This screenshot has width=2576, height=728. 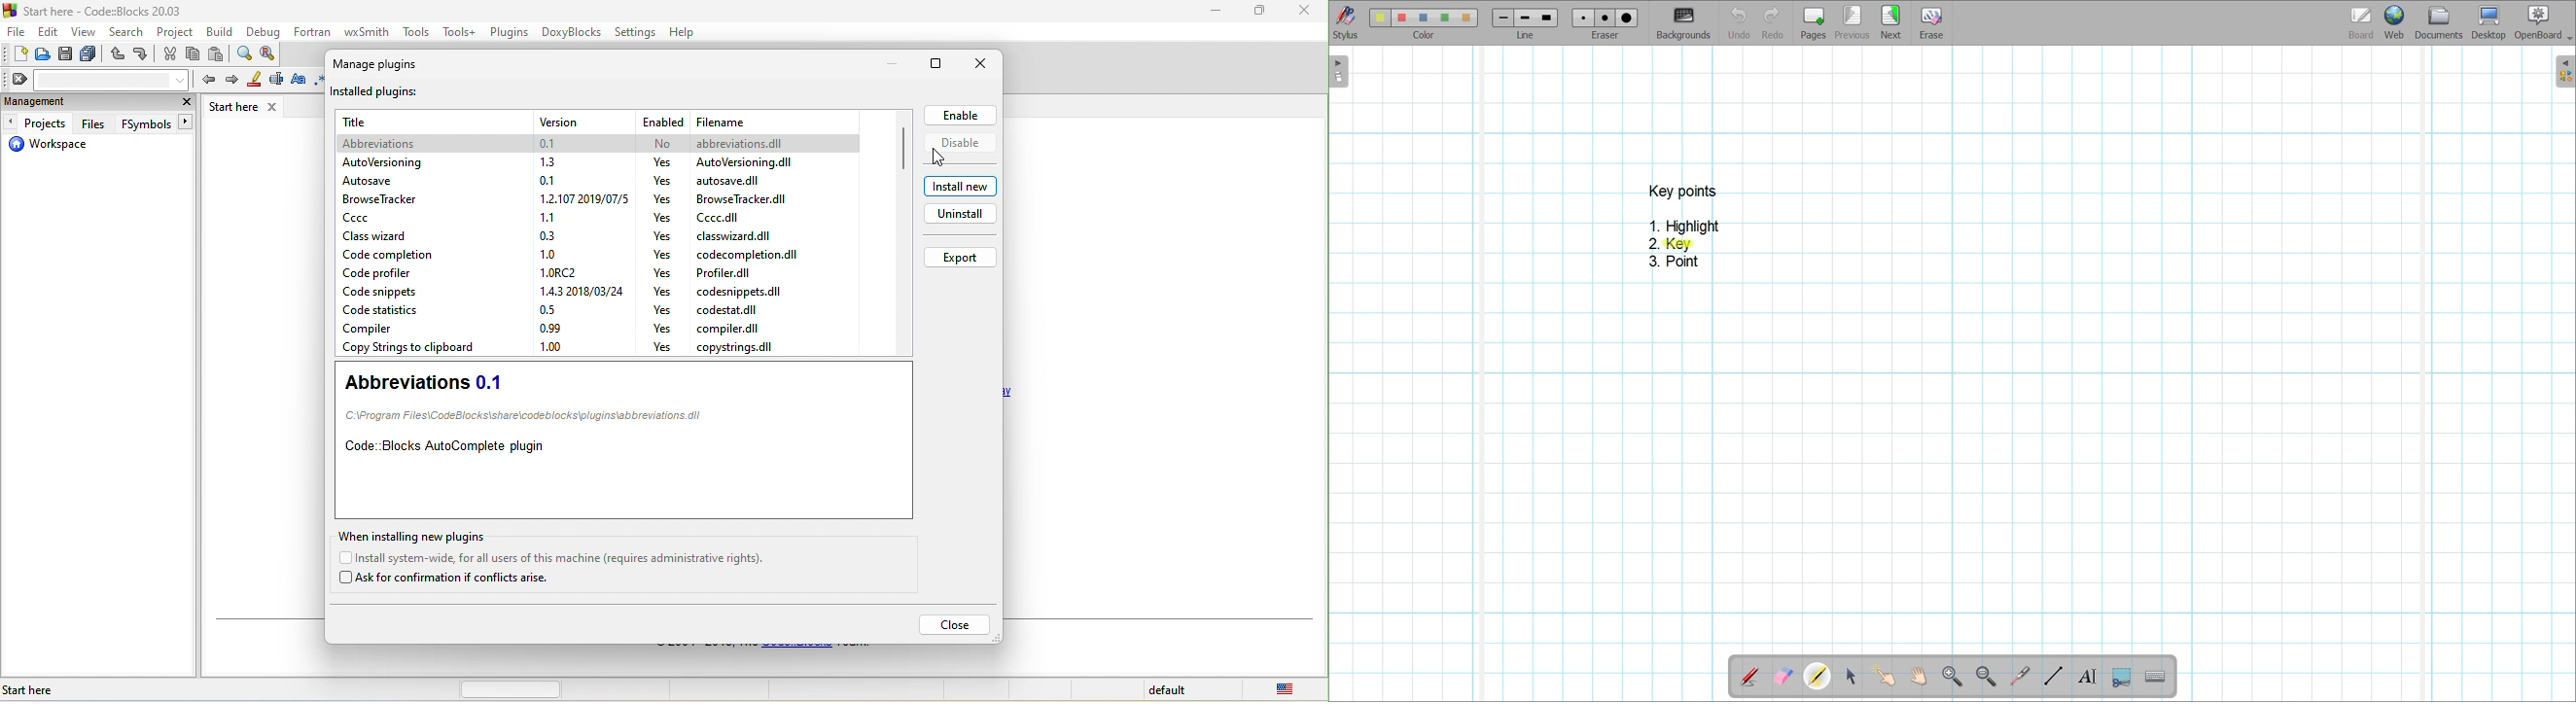 What do you see at coordinates (40, 122) in the screenshot?
I see `projects` at bounding box center [40, 122].